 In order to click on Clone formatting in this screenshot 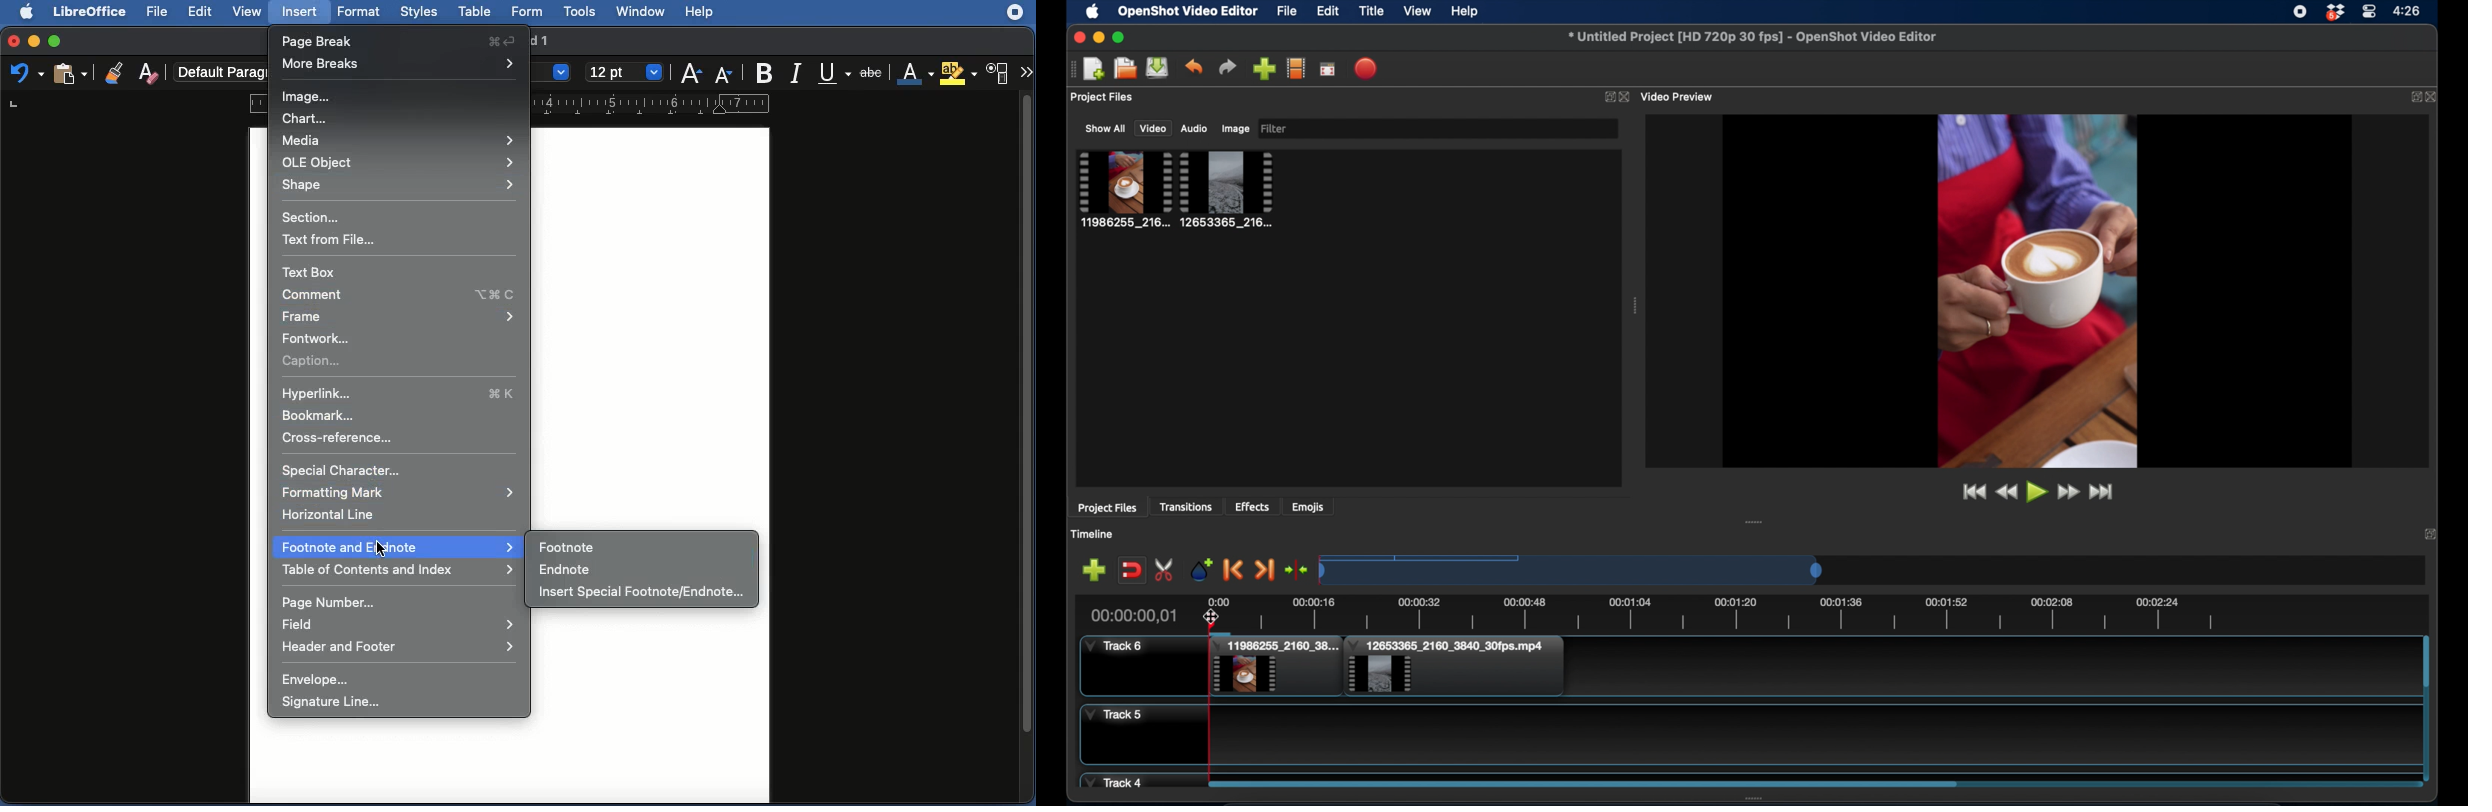, I will do `click(115, 70)`.